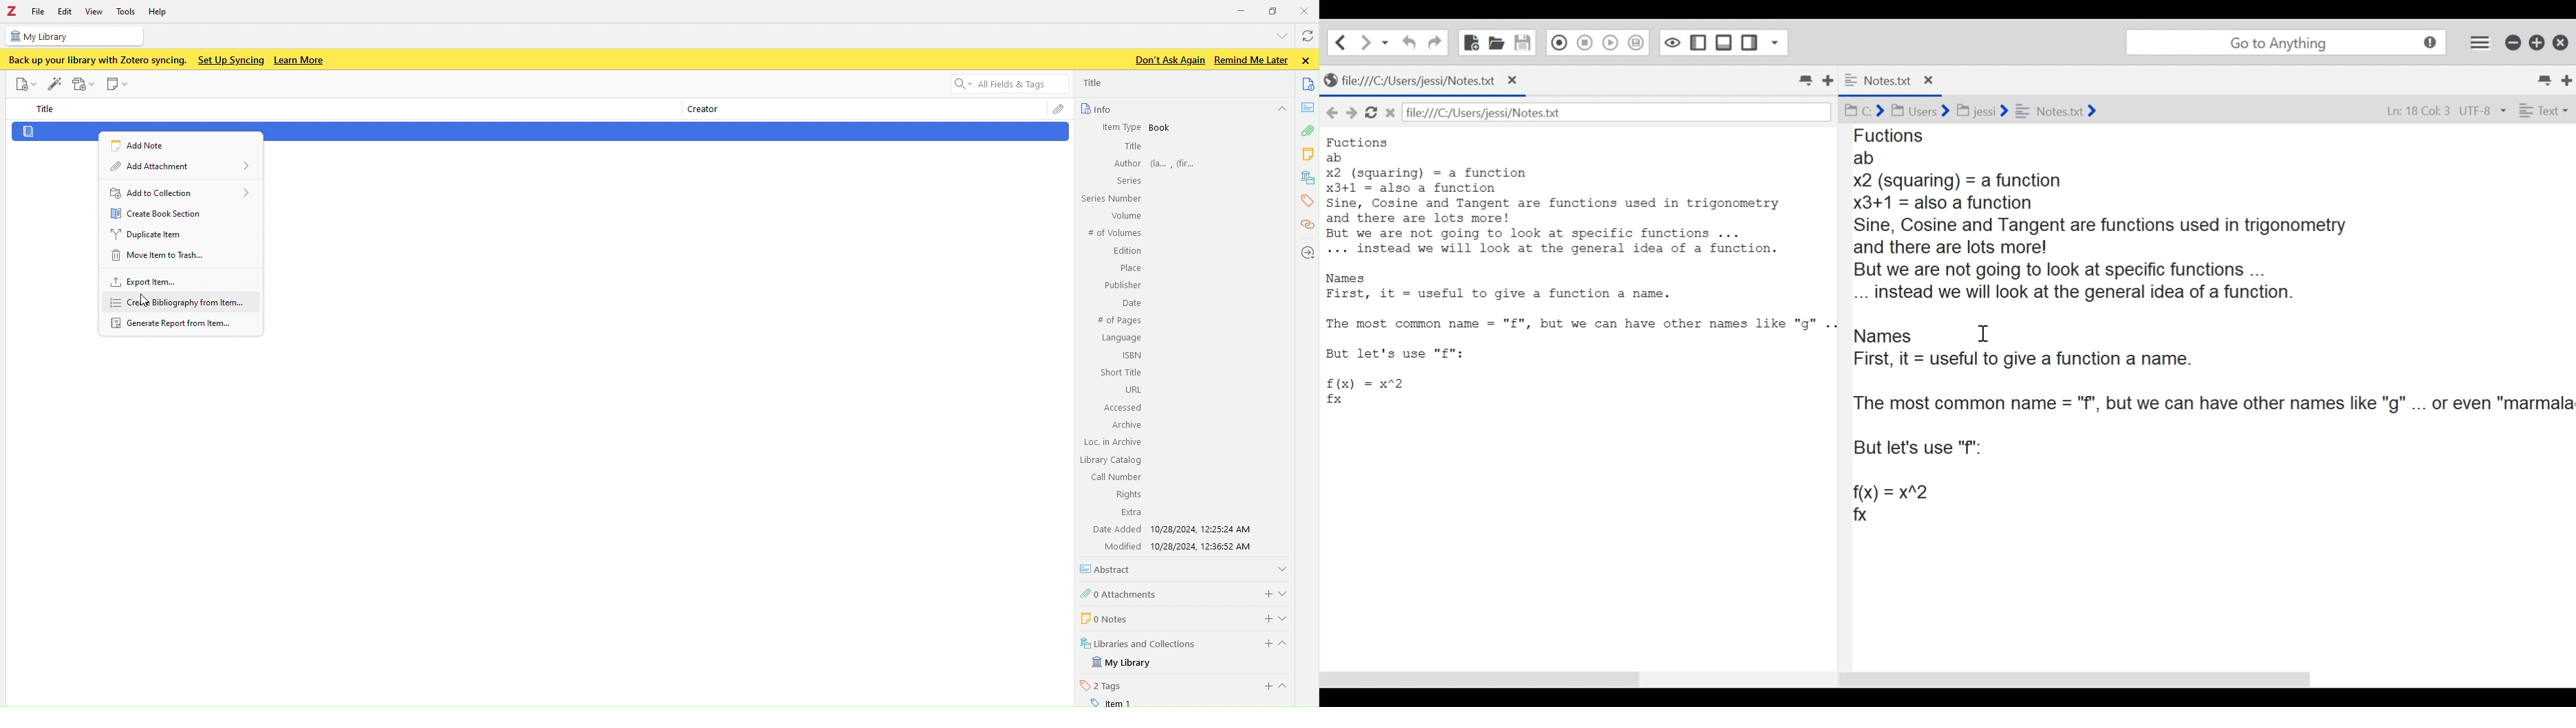 The width and height of the screenshot is (2576, 728). What do you see at coordinates (1266, 686) in the screenshot?
I see `add` at bounding box center [1266, 686].